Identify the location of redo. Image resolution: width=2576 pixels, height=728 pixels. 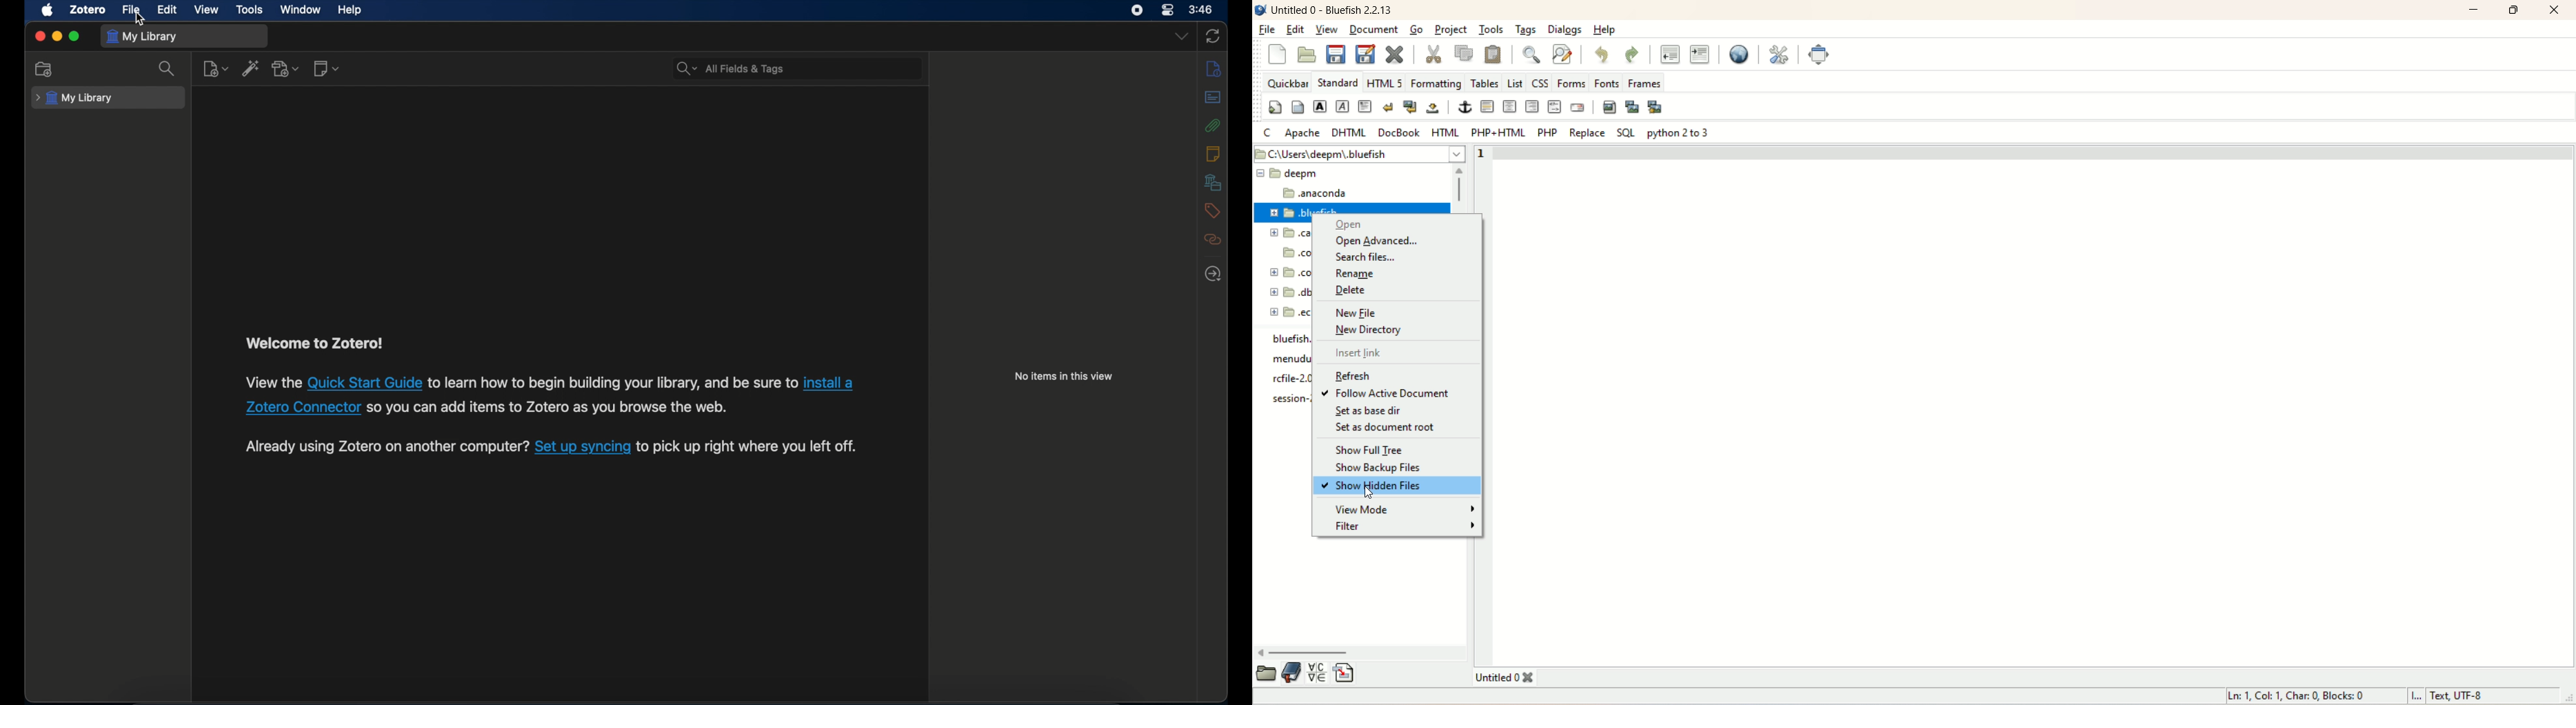
(1633, 55).